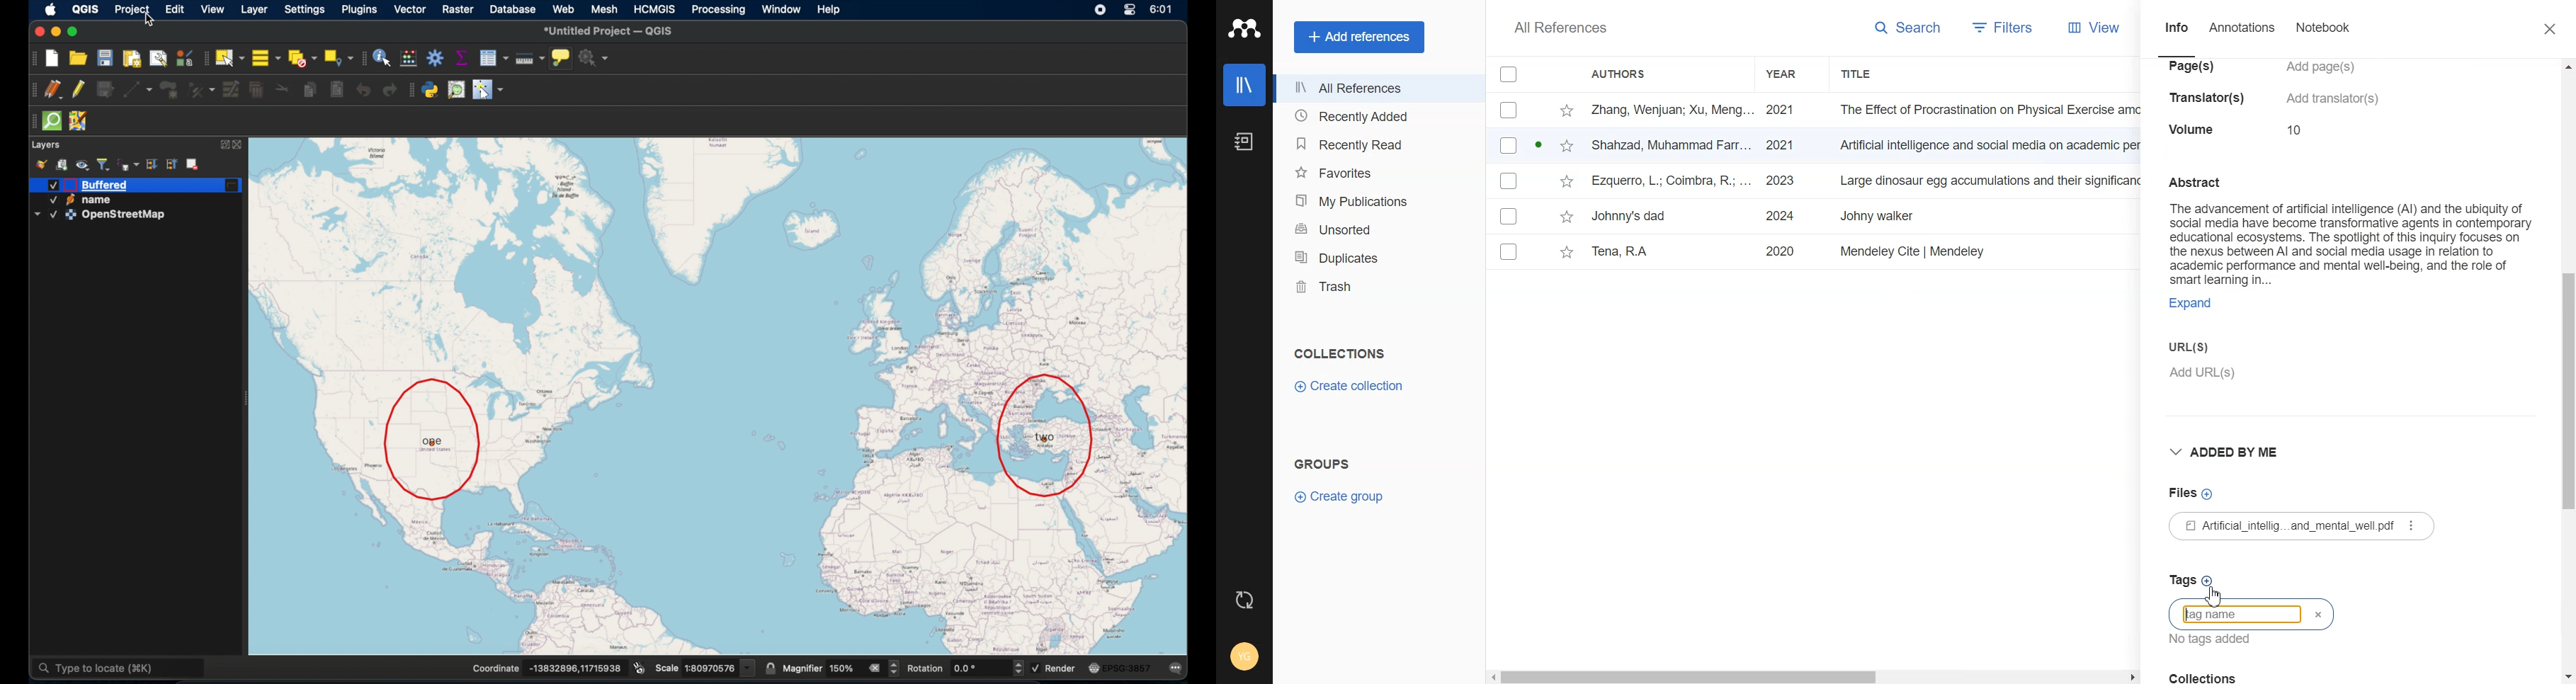 This screenshot has width=2576, height=700. Describe the element at coordinates (2351, 361) in the screenshot. I see `URL(s)` at that location.